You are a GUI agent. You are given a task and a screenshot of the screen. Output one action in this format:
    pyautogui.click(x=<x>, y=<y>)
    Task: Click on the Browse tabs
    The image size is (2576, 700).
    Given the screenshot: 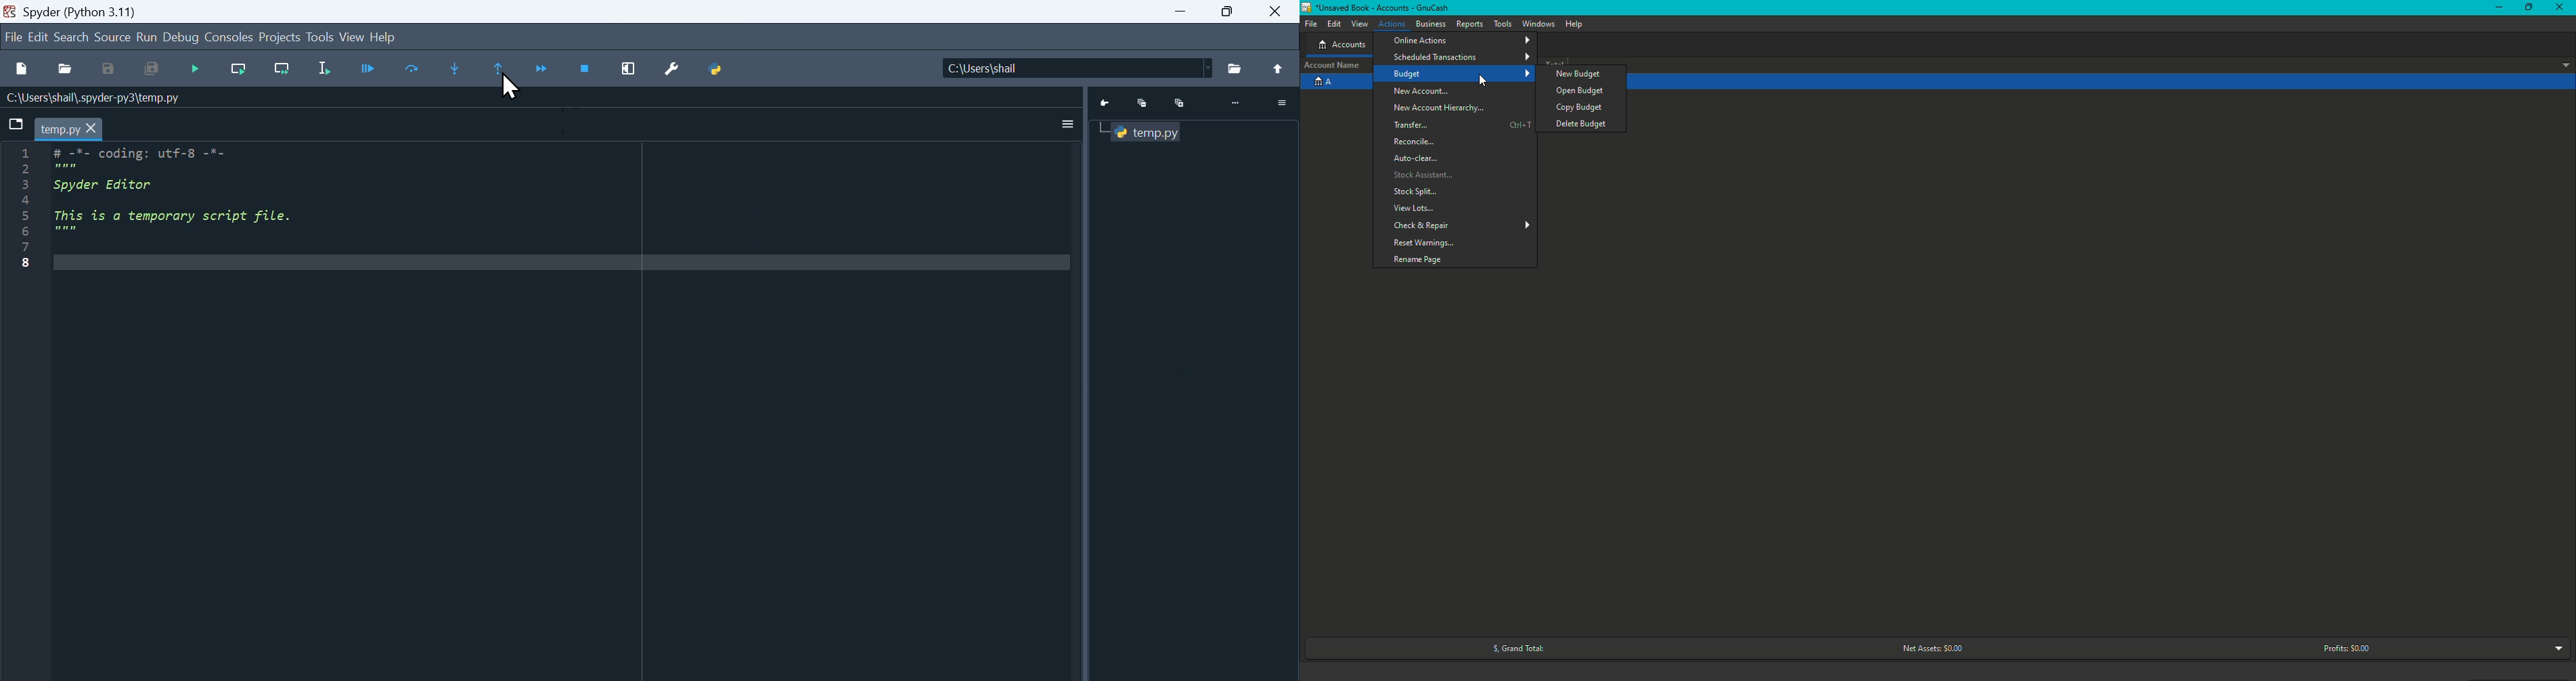 What is the action you would take?
    pyautogui.click(x=16, y=124)
    